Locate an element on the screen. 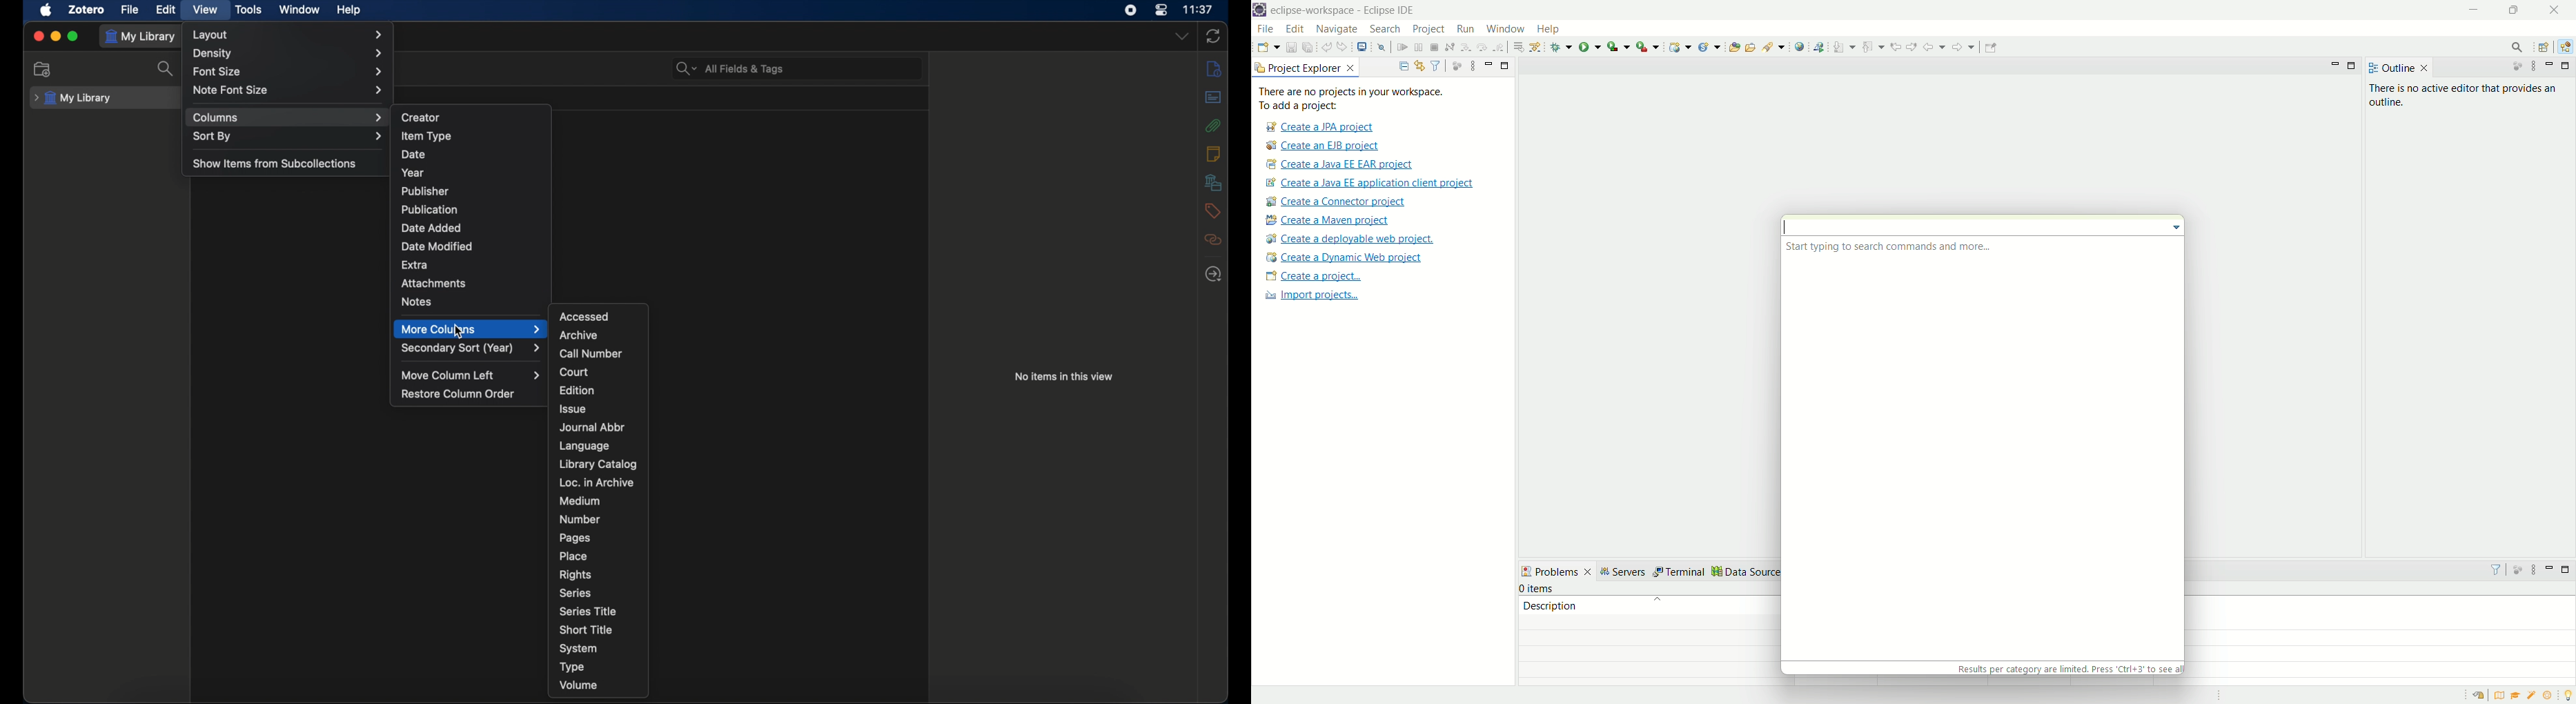  date modified is located at coordinates (437, 246).